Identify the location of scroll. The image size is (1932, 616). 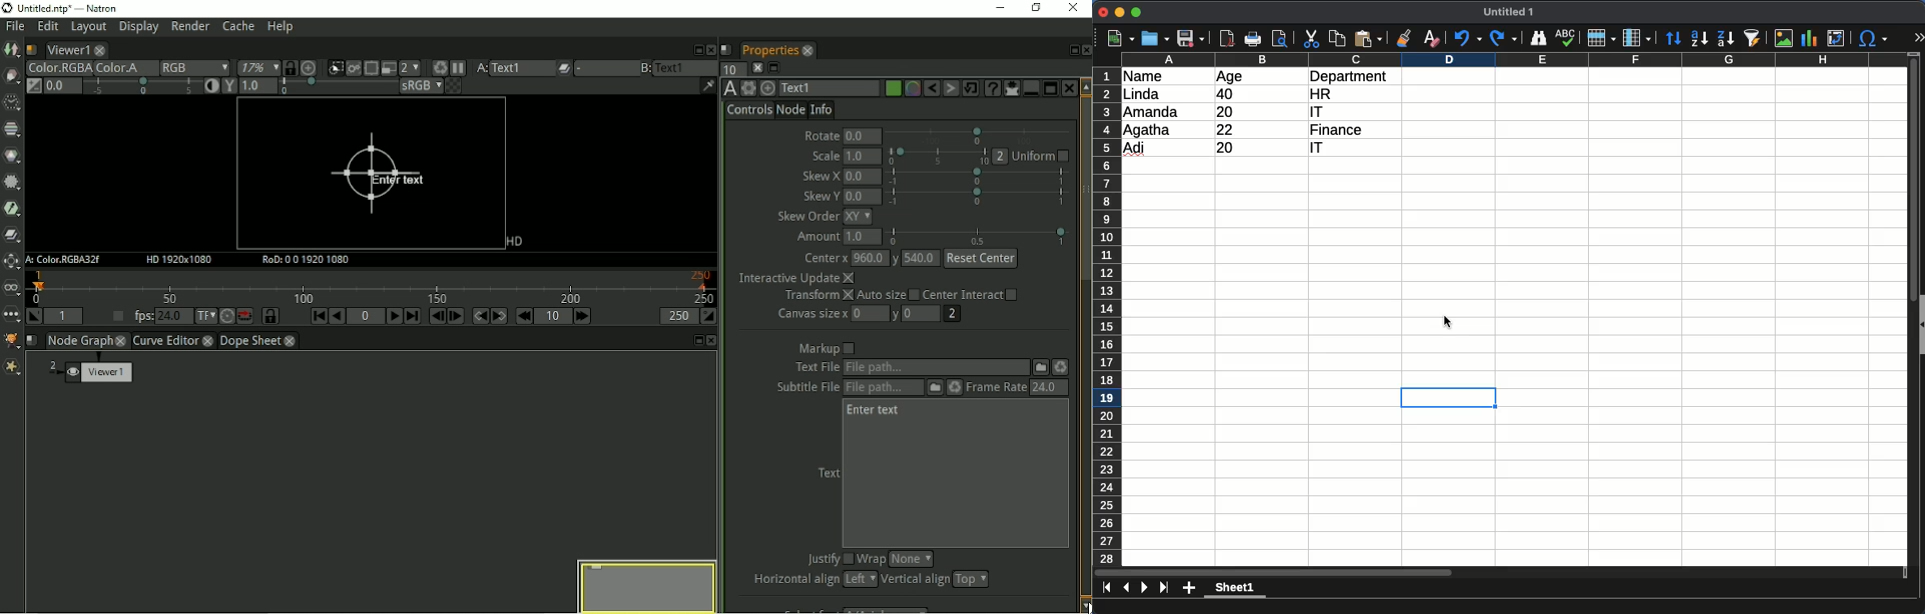
(1907, 313).